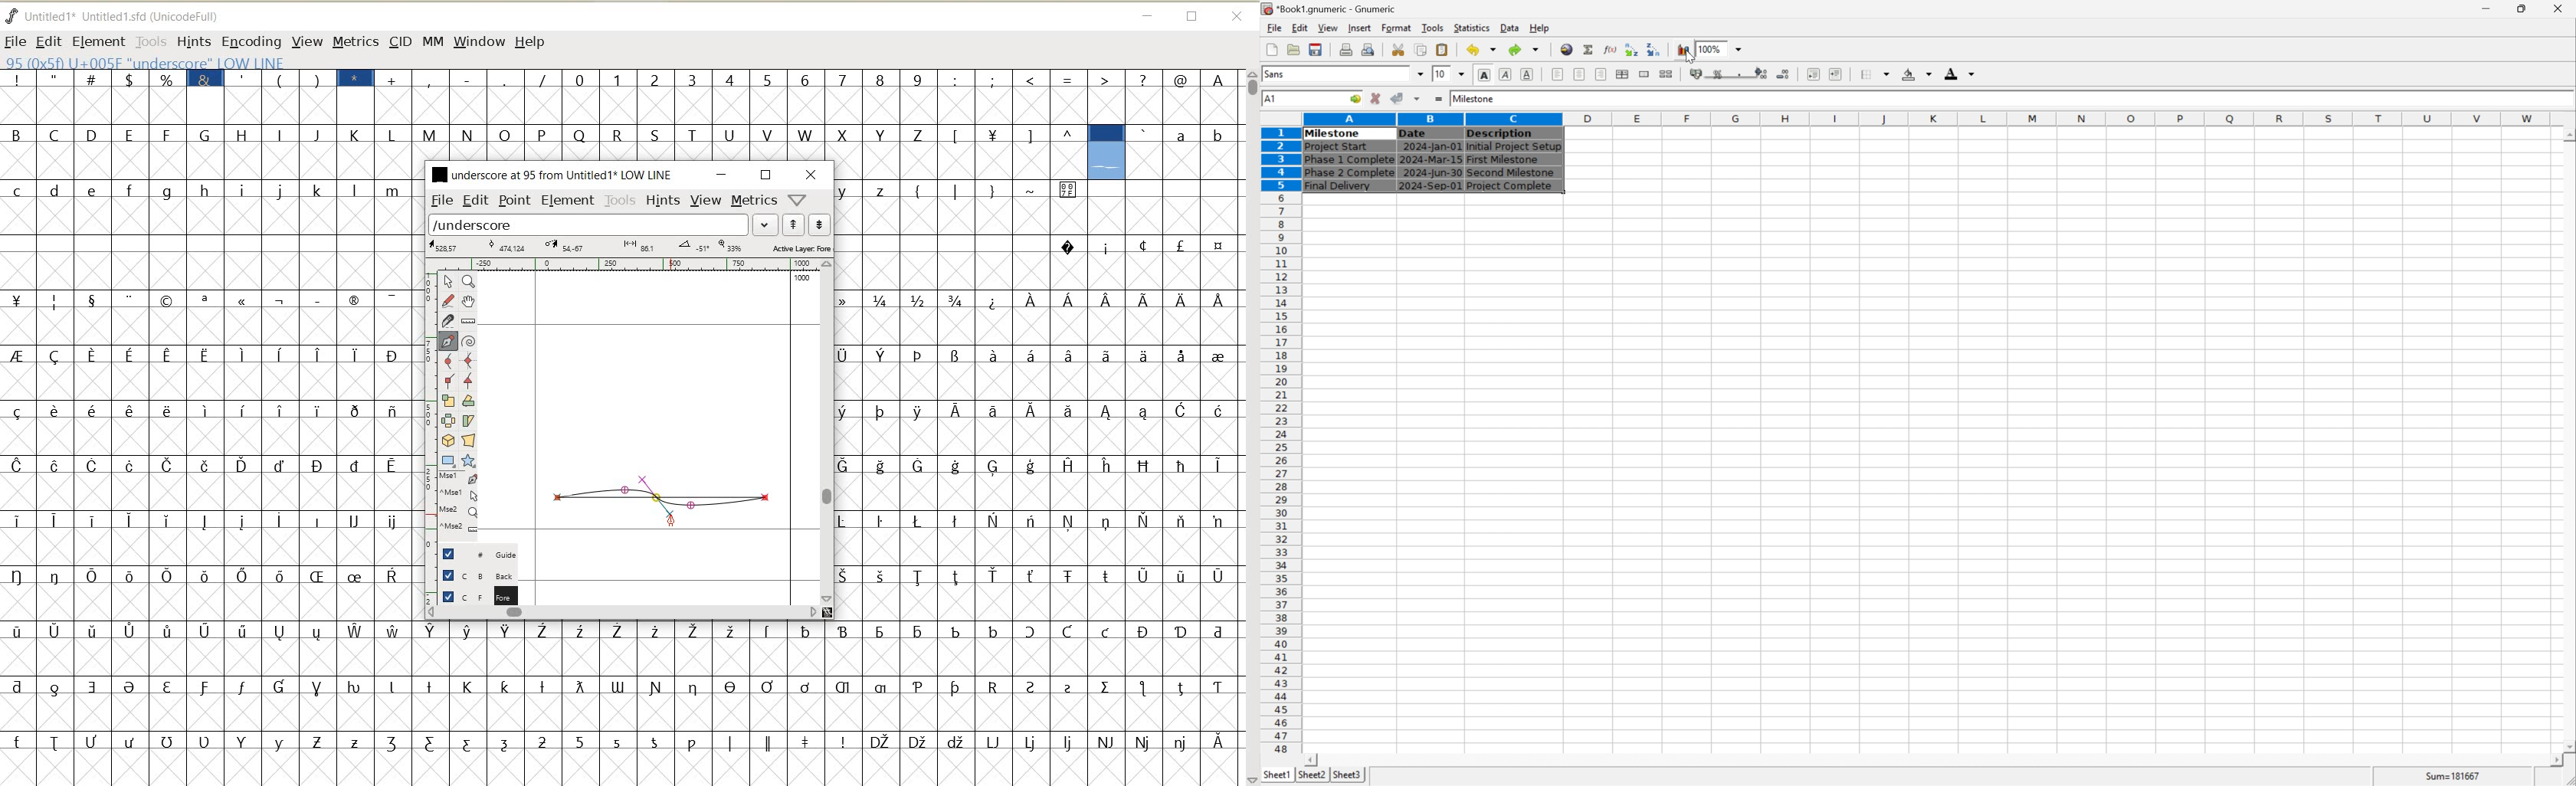  What do you see at coordinates (624, 136) in the screenshot?
I see `GLYPHY CHARACTERS` at bounding box center [624, 136].